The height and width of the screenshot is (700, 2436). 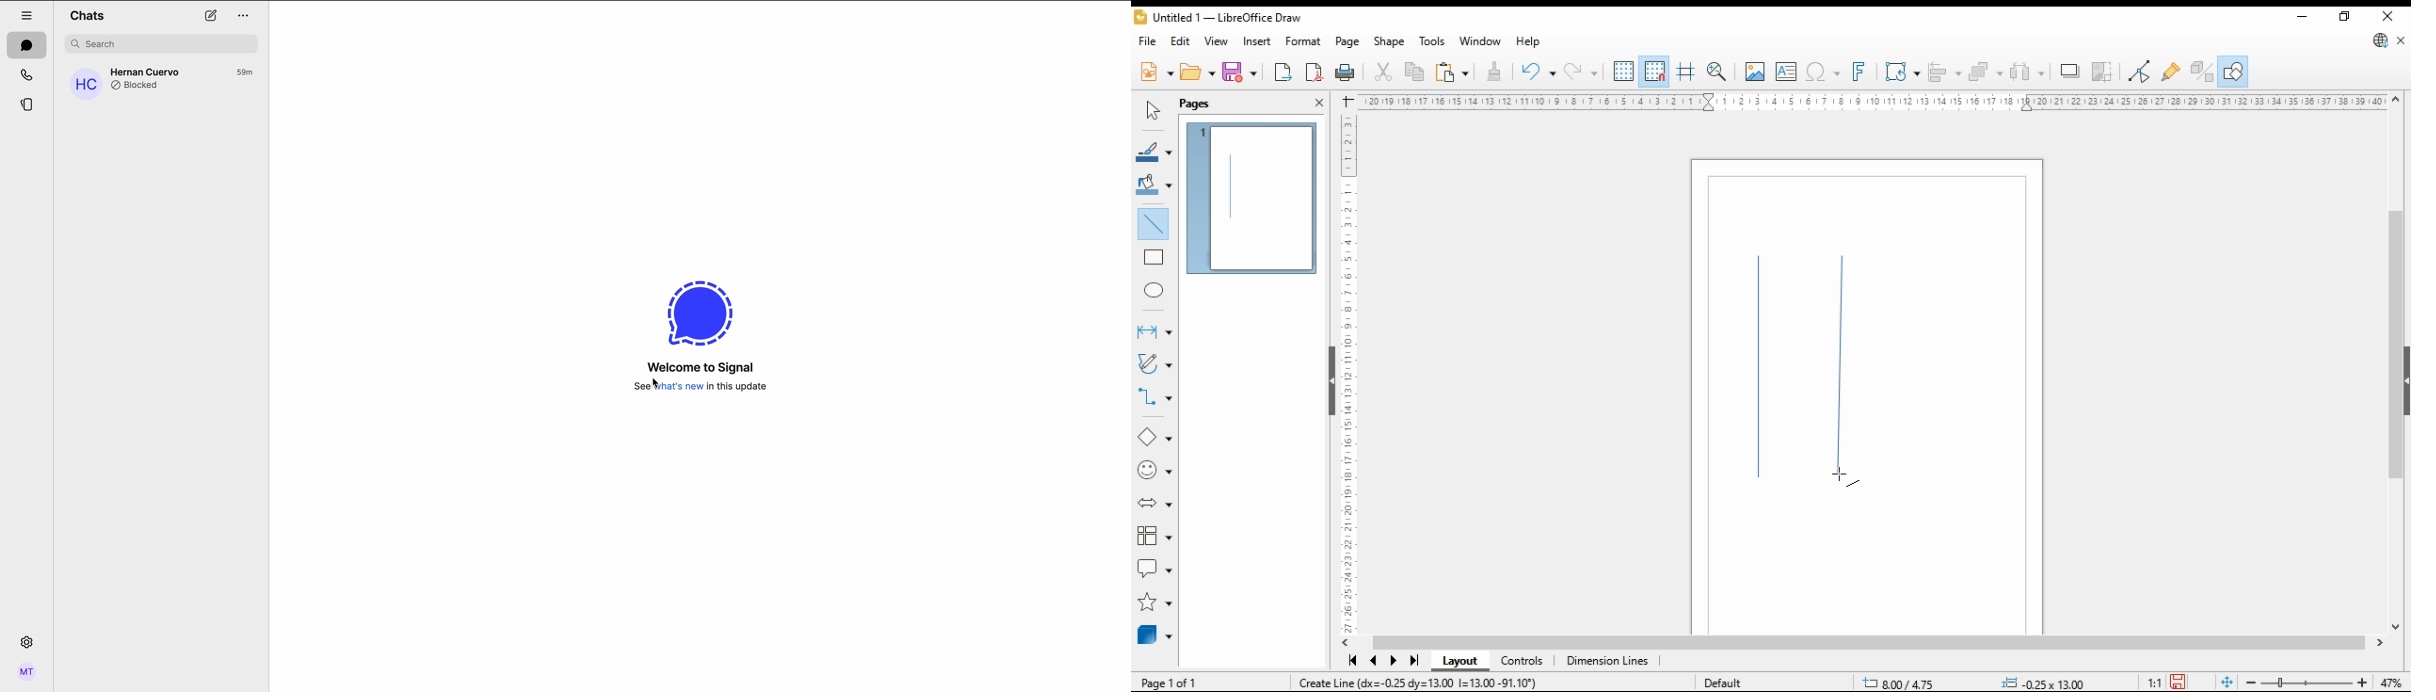 I want to click on cursor, so click(x=658, y=384).